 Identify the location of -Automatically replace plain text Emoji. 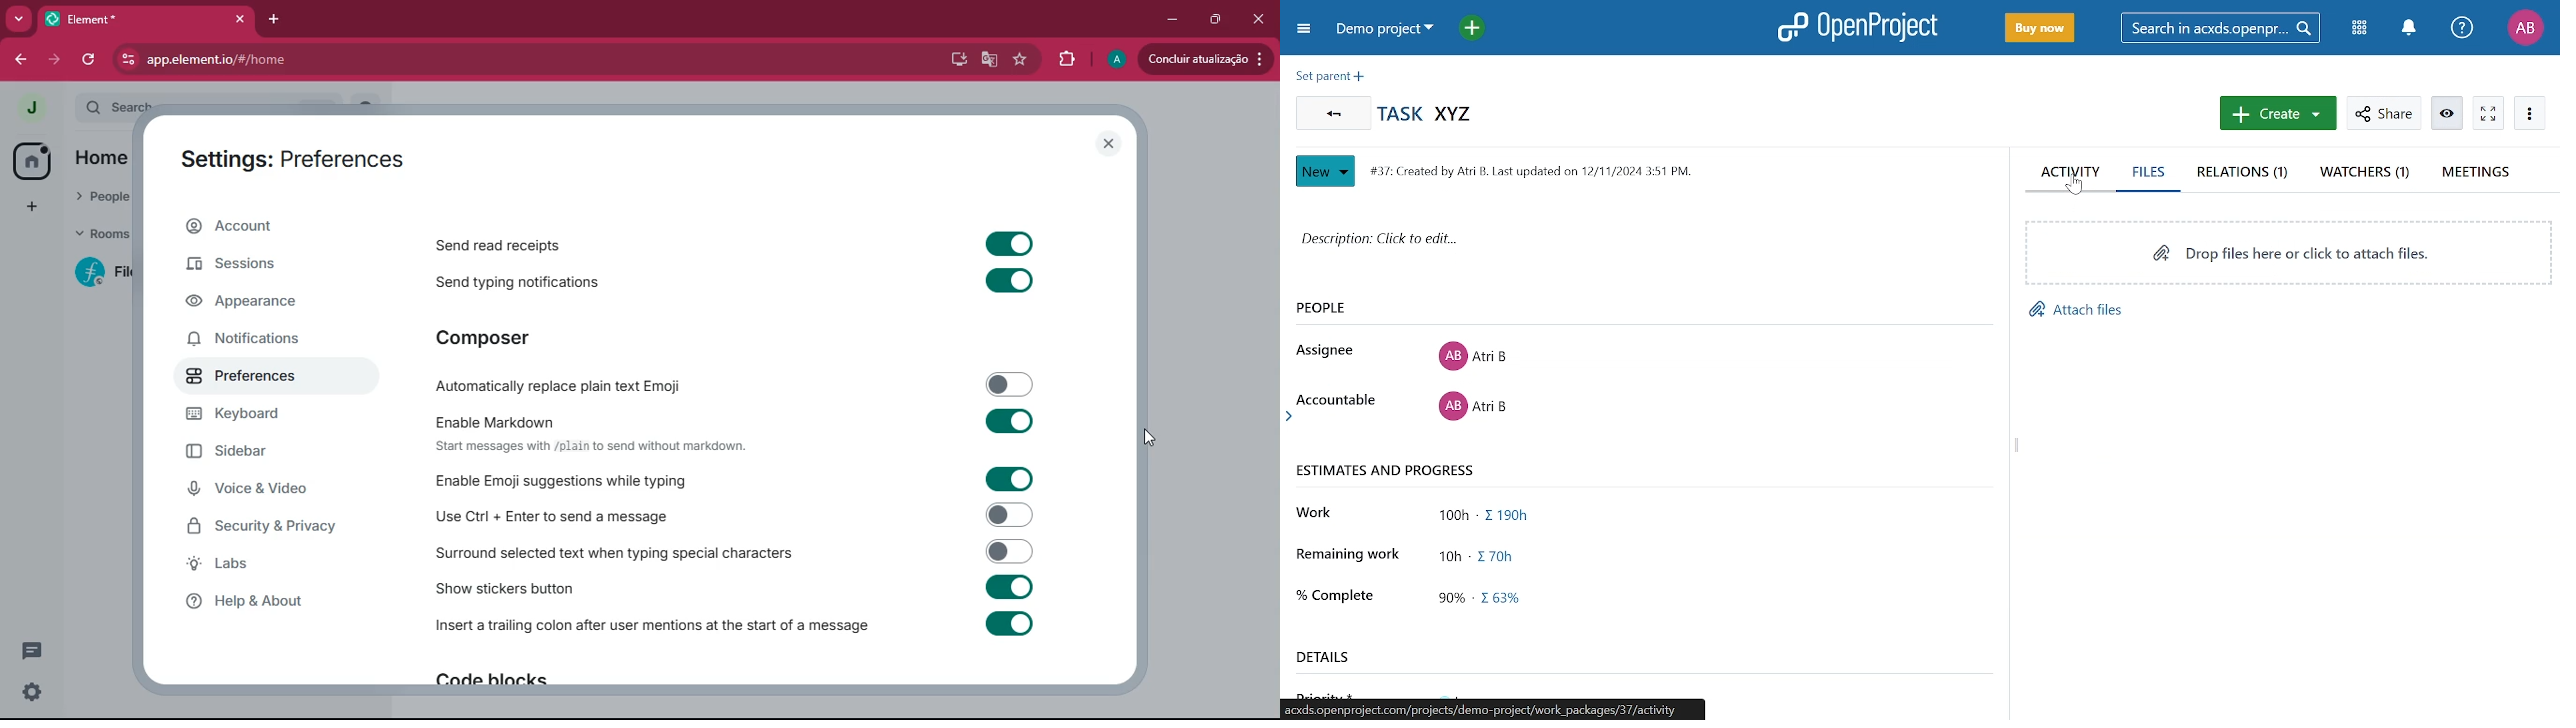
(731, 387).